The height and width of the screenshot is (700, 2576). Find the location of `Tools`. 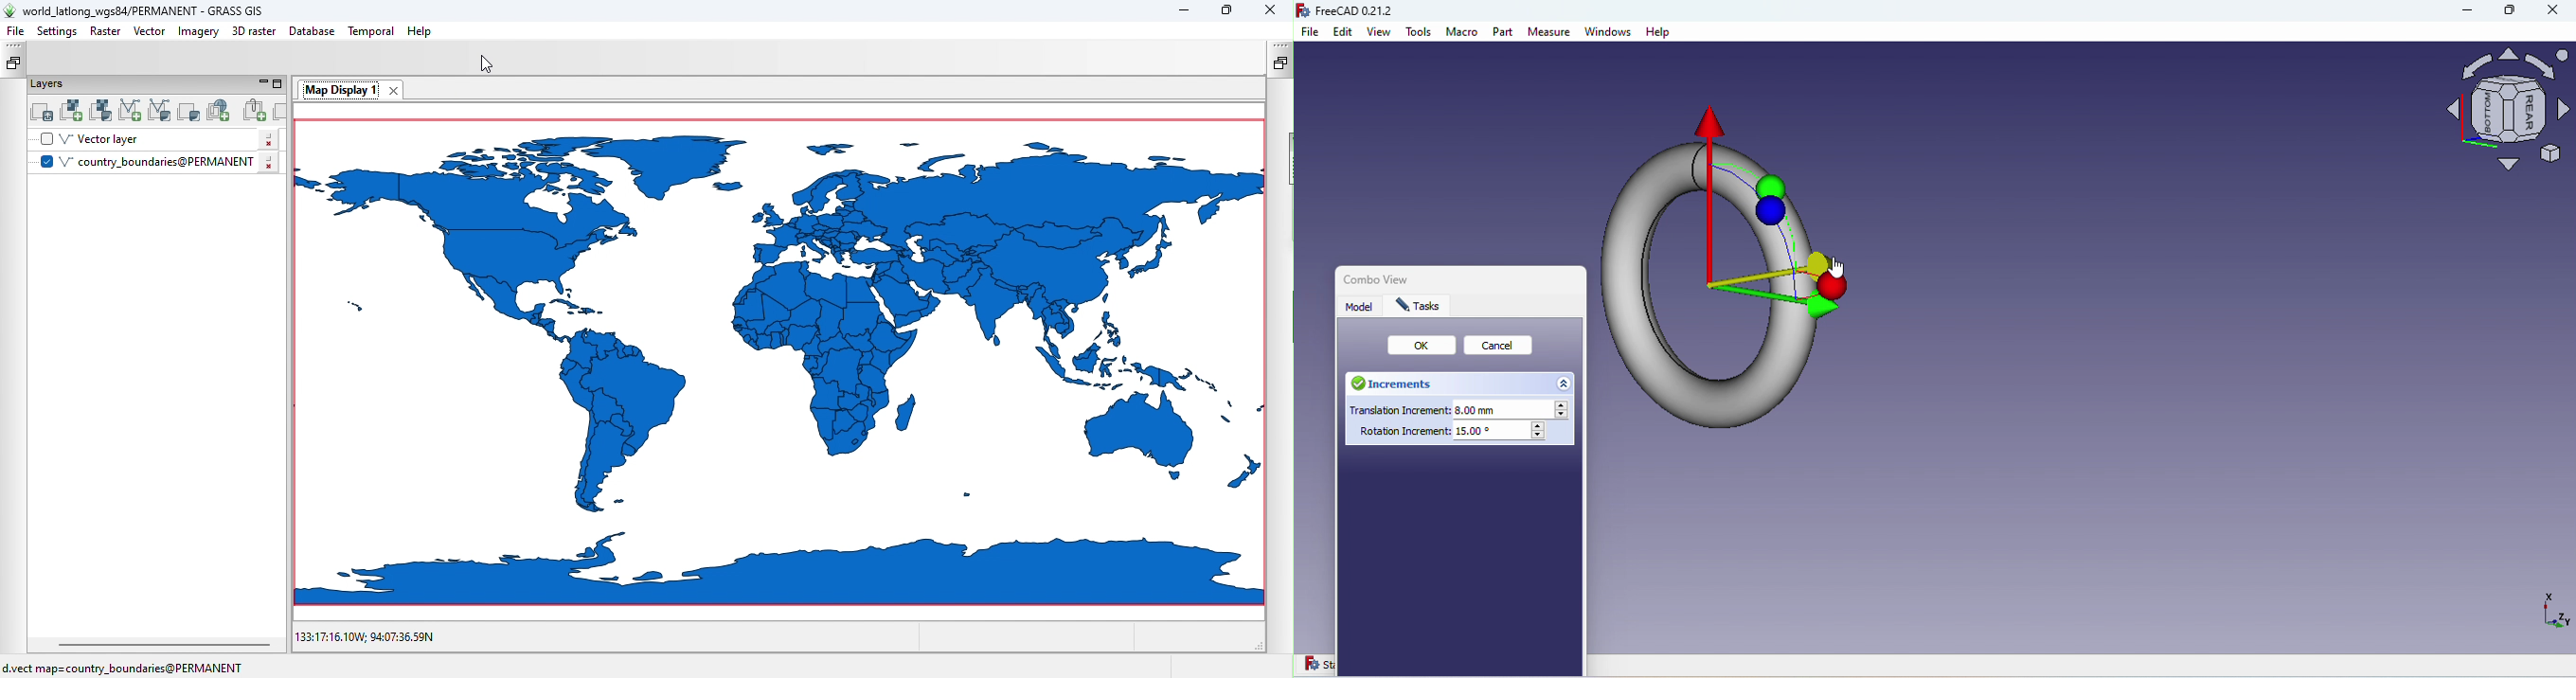

Tools is located at coordinates (1420, 36).